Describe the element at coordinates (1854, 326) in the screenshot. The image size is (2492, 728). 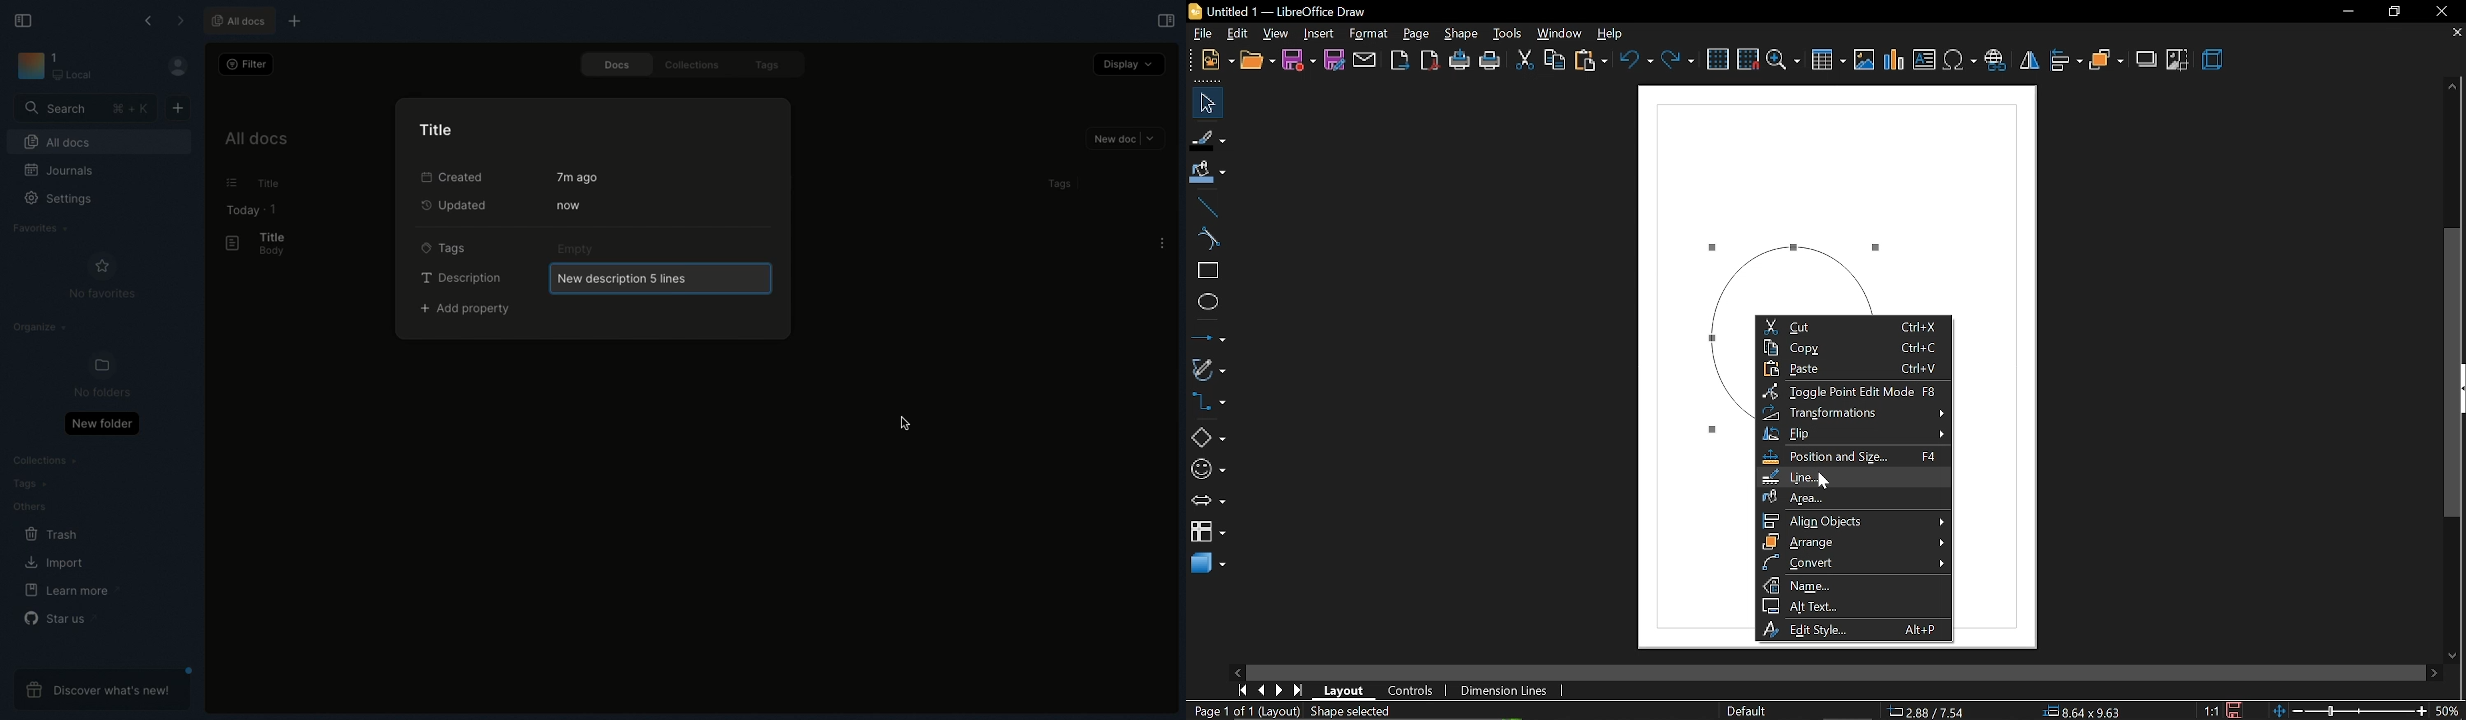
I see `cut` at that location.